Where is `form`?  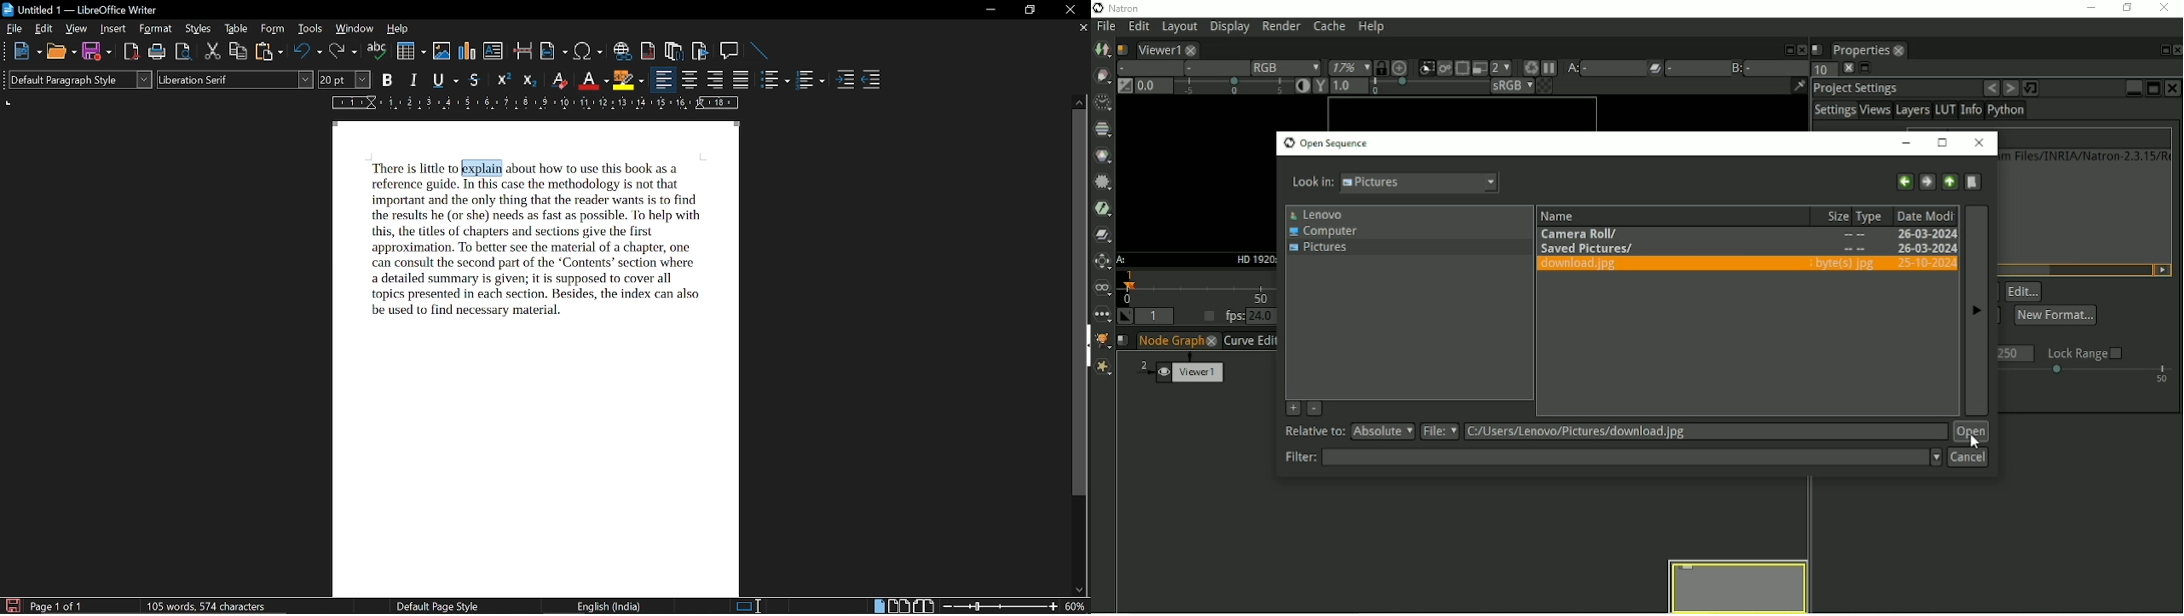 form is located at coordinates (275, 29).